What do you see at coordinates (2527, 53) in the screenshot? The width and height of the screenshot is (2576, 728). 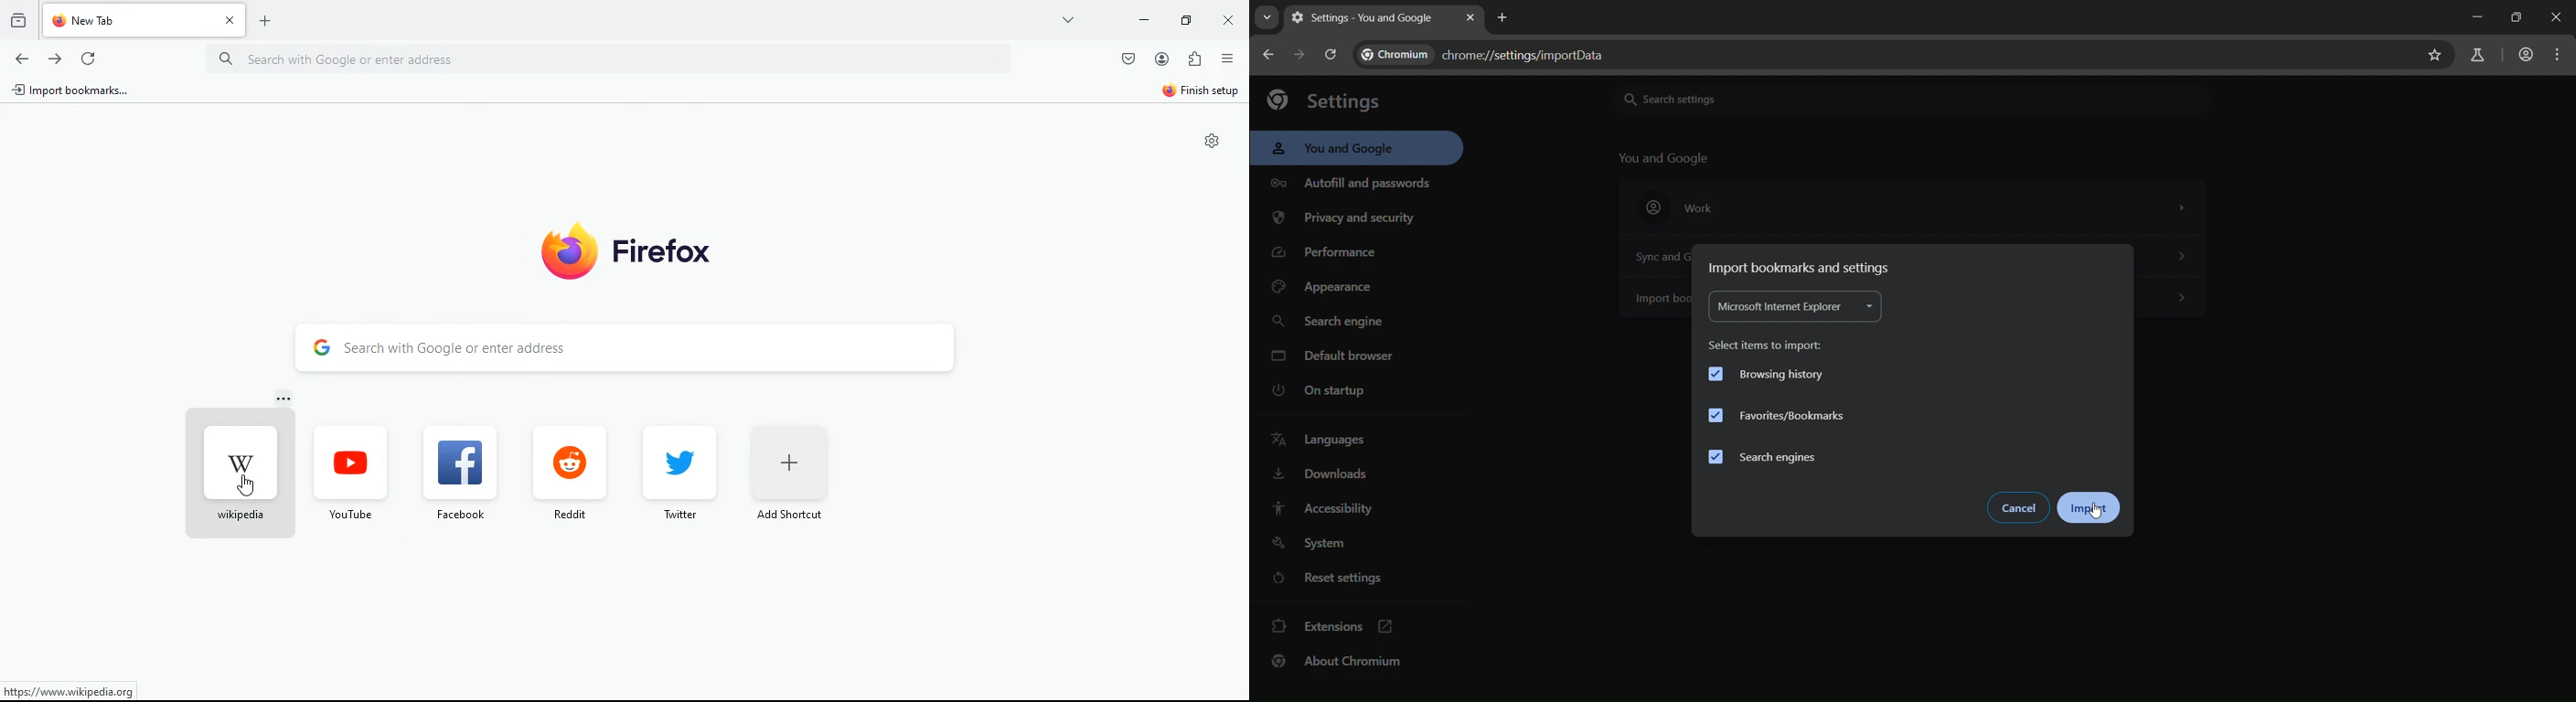 I see `account` at bounding box center [2527, 53].